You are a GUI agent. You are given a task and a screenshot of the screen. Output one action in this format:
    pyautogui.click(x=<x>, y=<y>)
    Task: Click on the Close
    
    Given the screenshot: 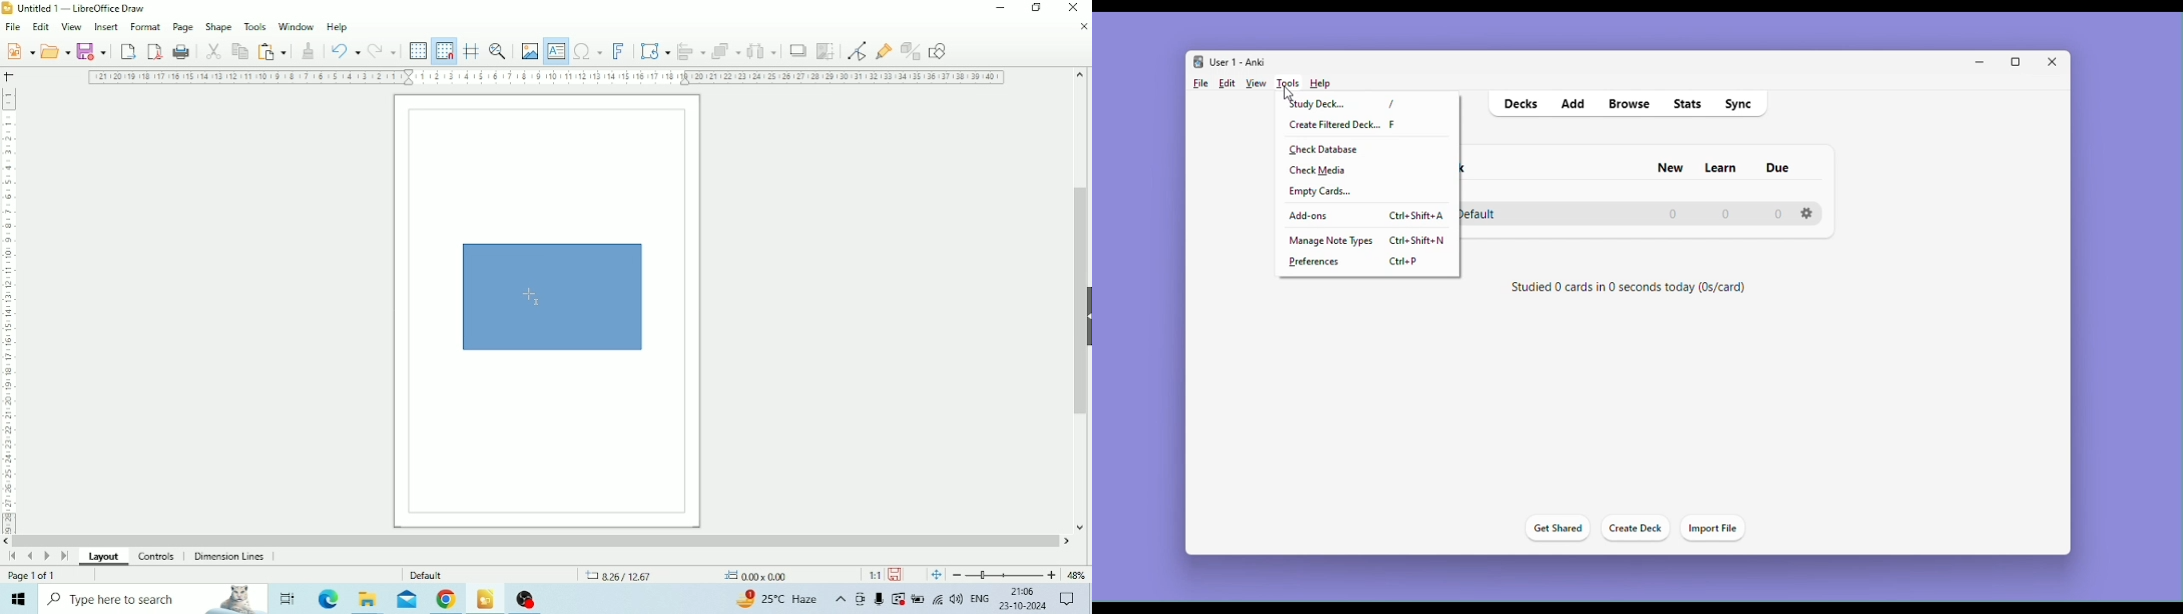 What is the action you would take?
    pyautogui.click(x=1074, y=7)
    